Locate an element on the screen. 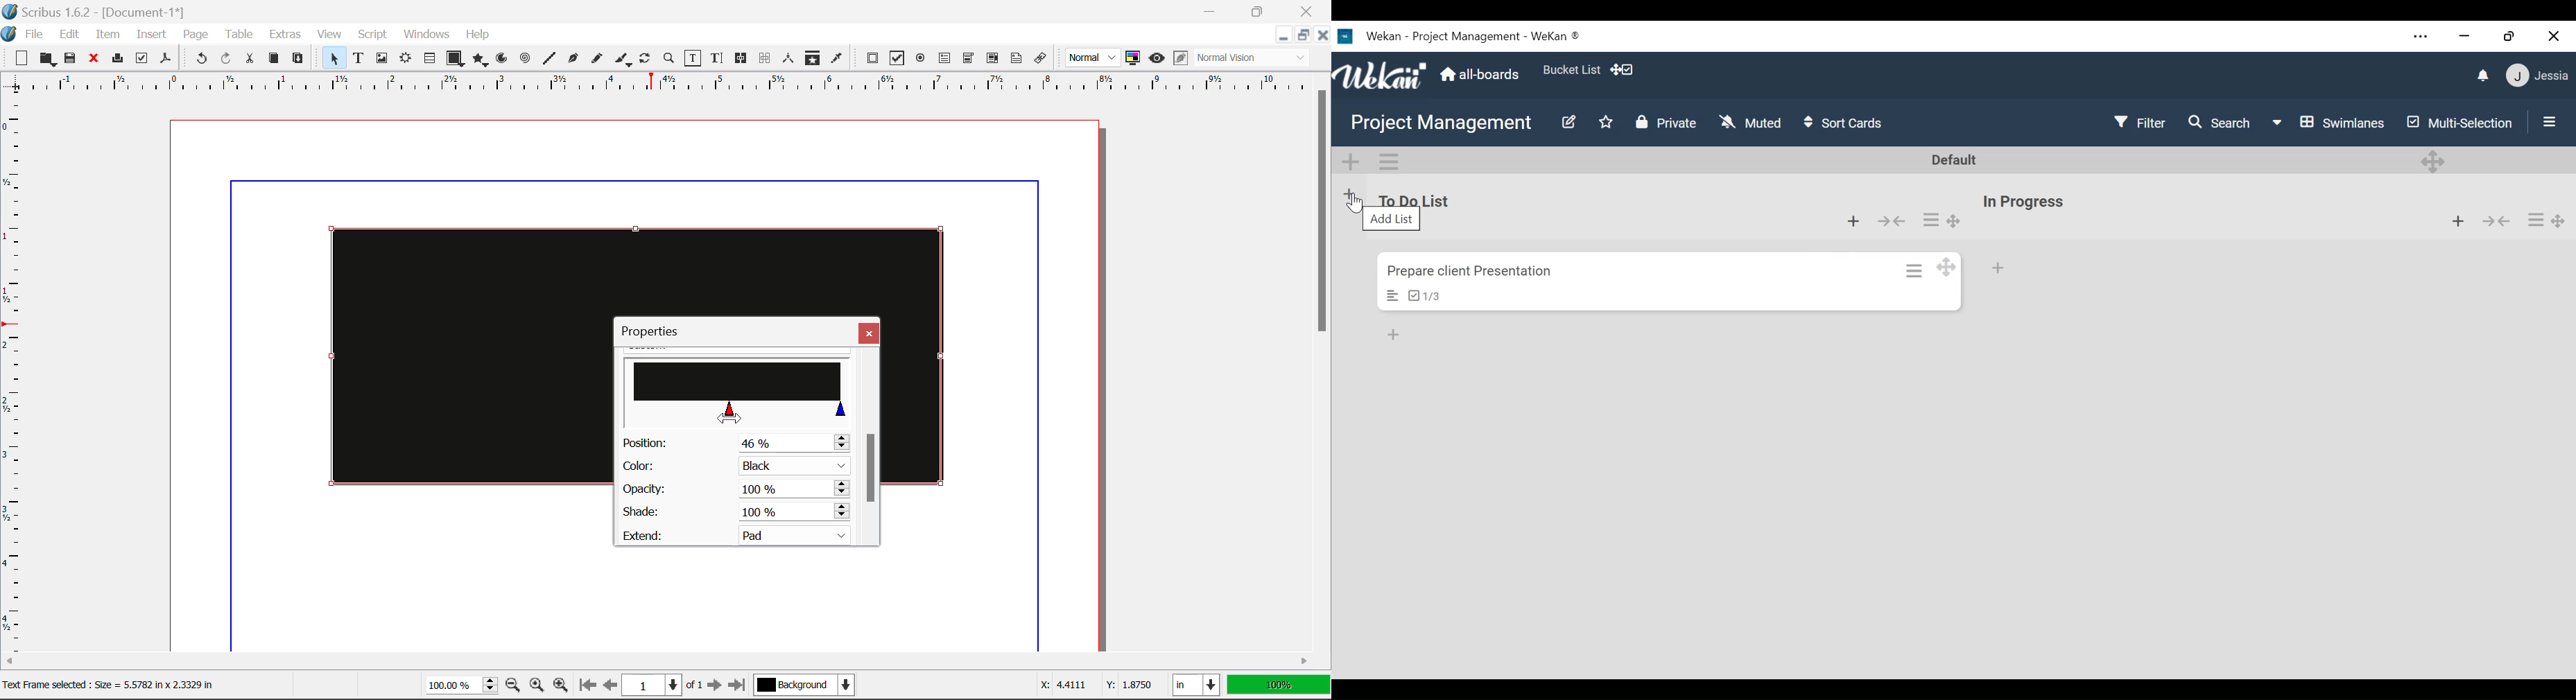  Preflight Verifier is located at coordinates (141, 60).